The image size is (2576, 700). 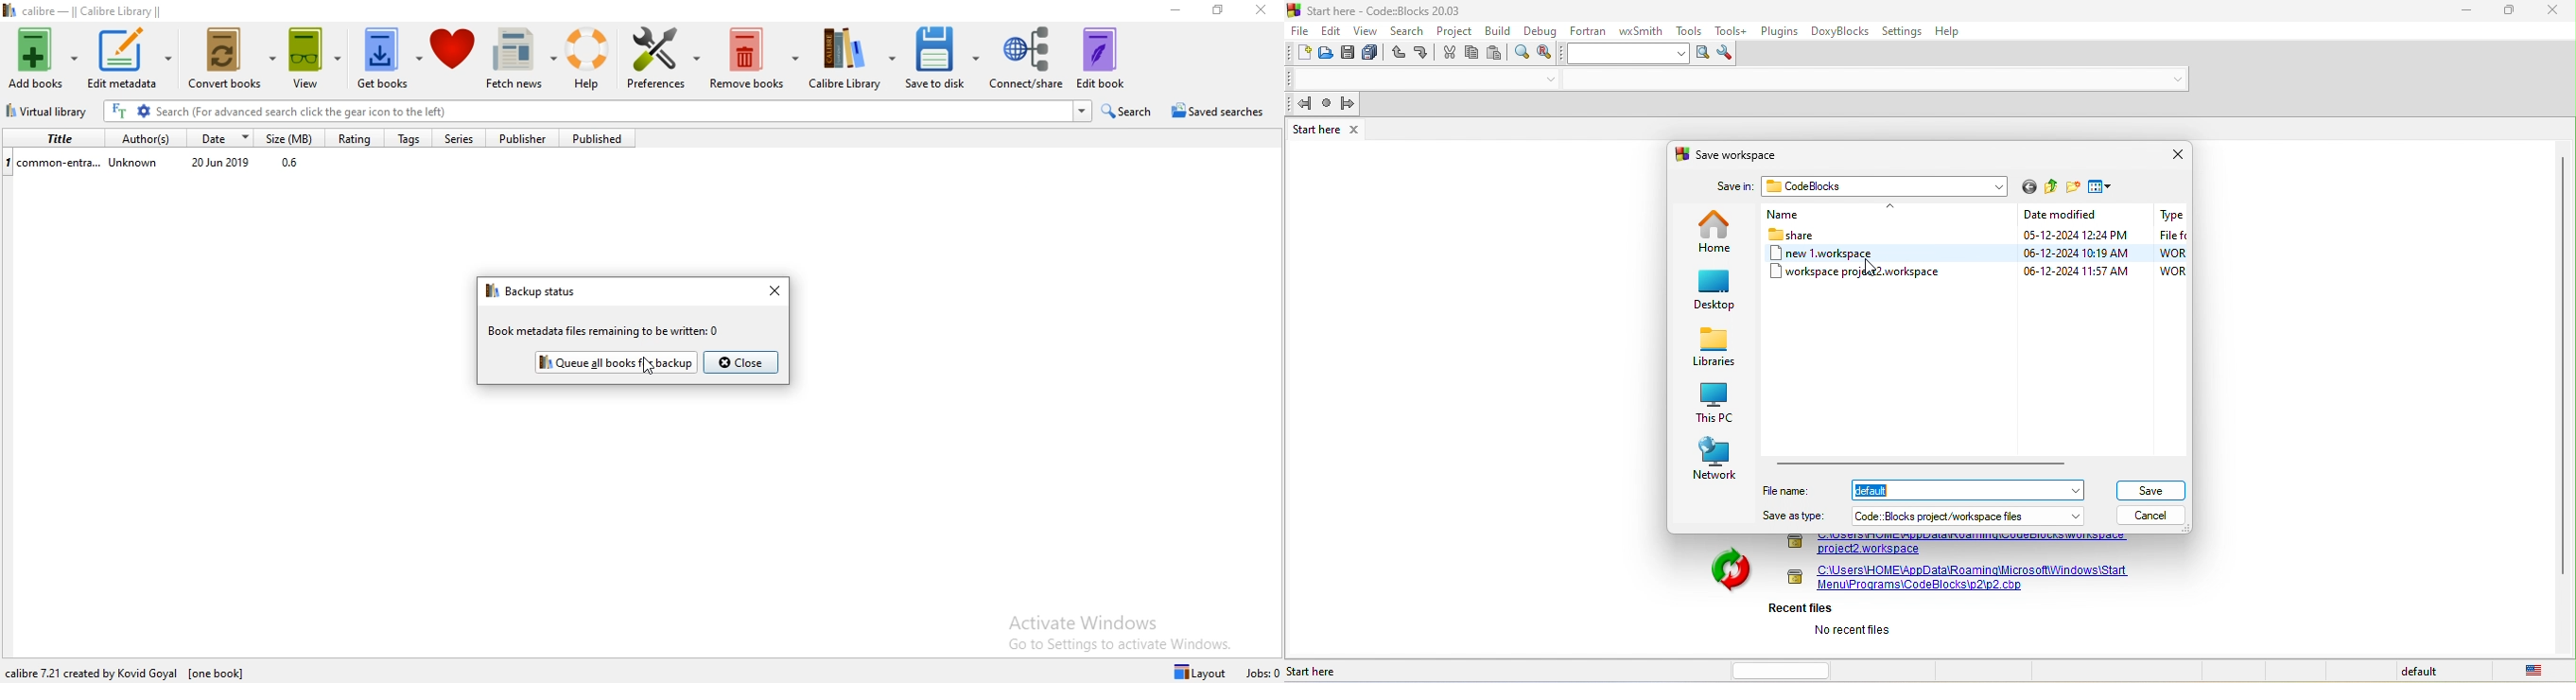 What do you see at coordinates (1350, 103) in the screenshot?
I see `jump forward` at bounding box center [1350, 103].